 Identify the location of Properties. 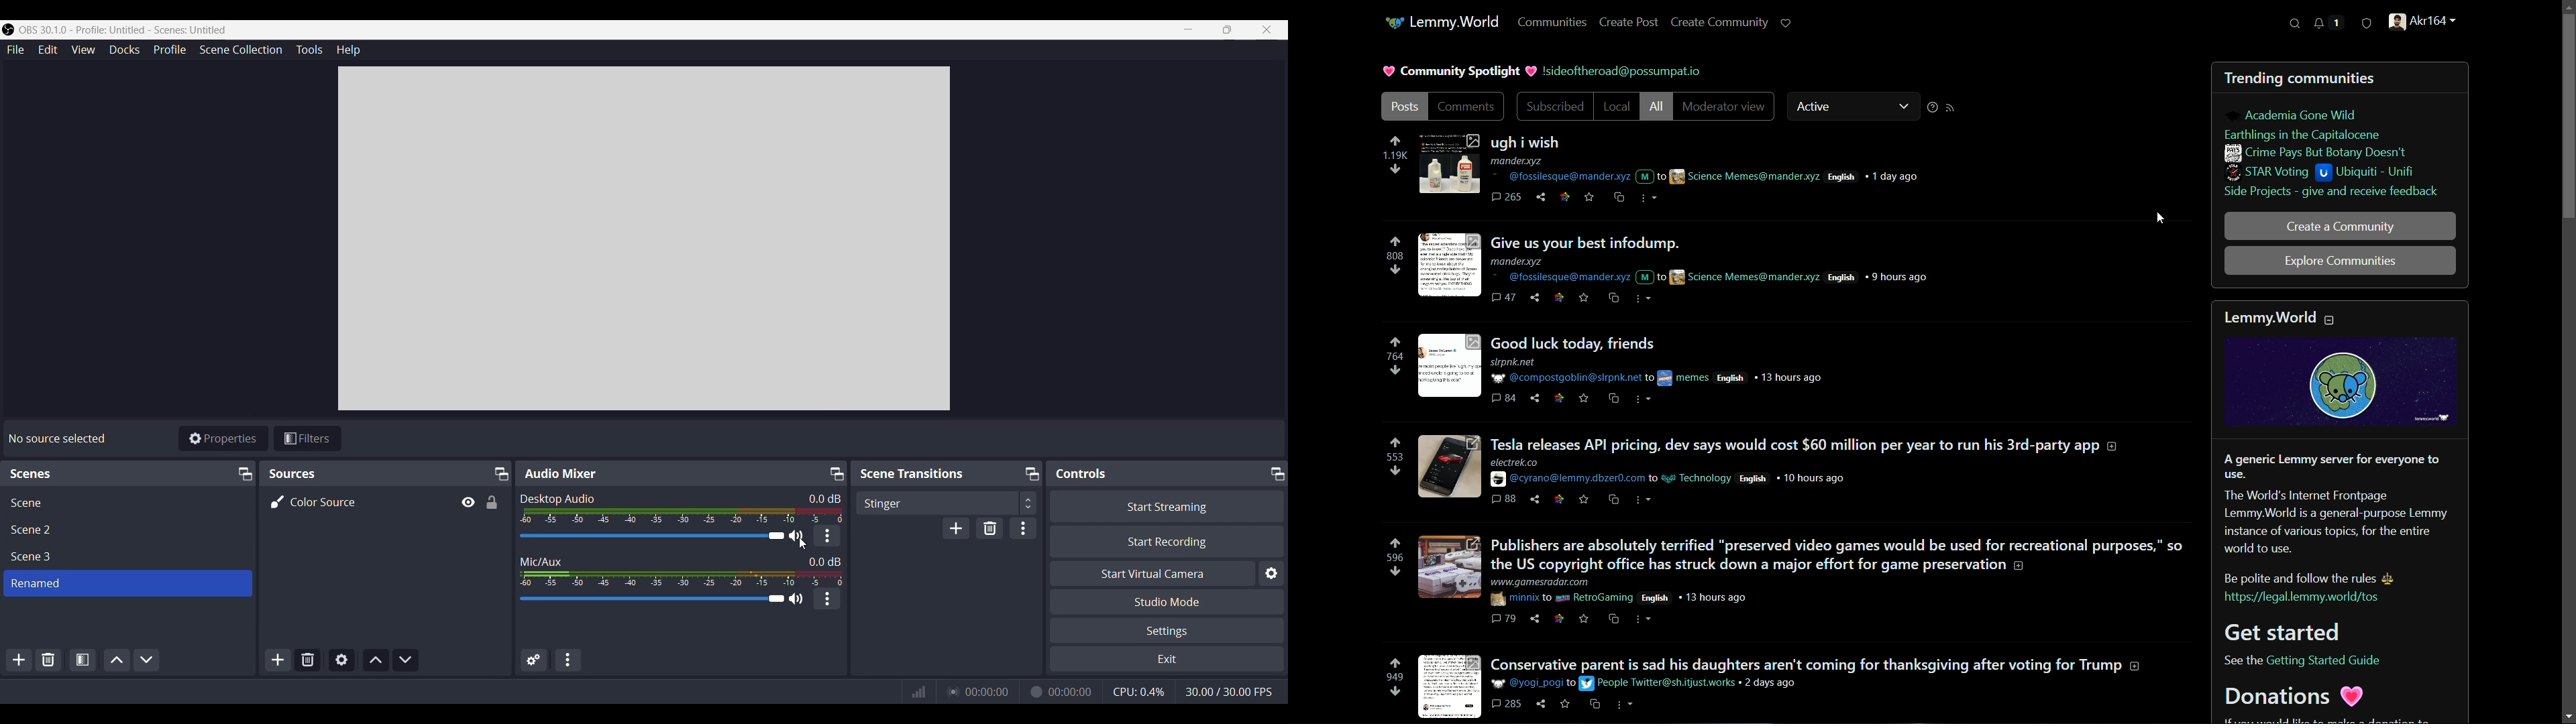
(223, 438).